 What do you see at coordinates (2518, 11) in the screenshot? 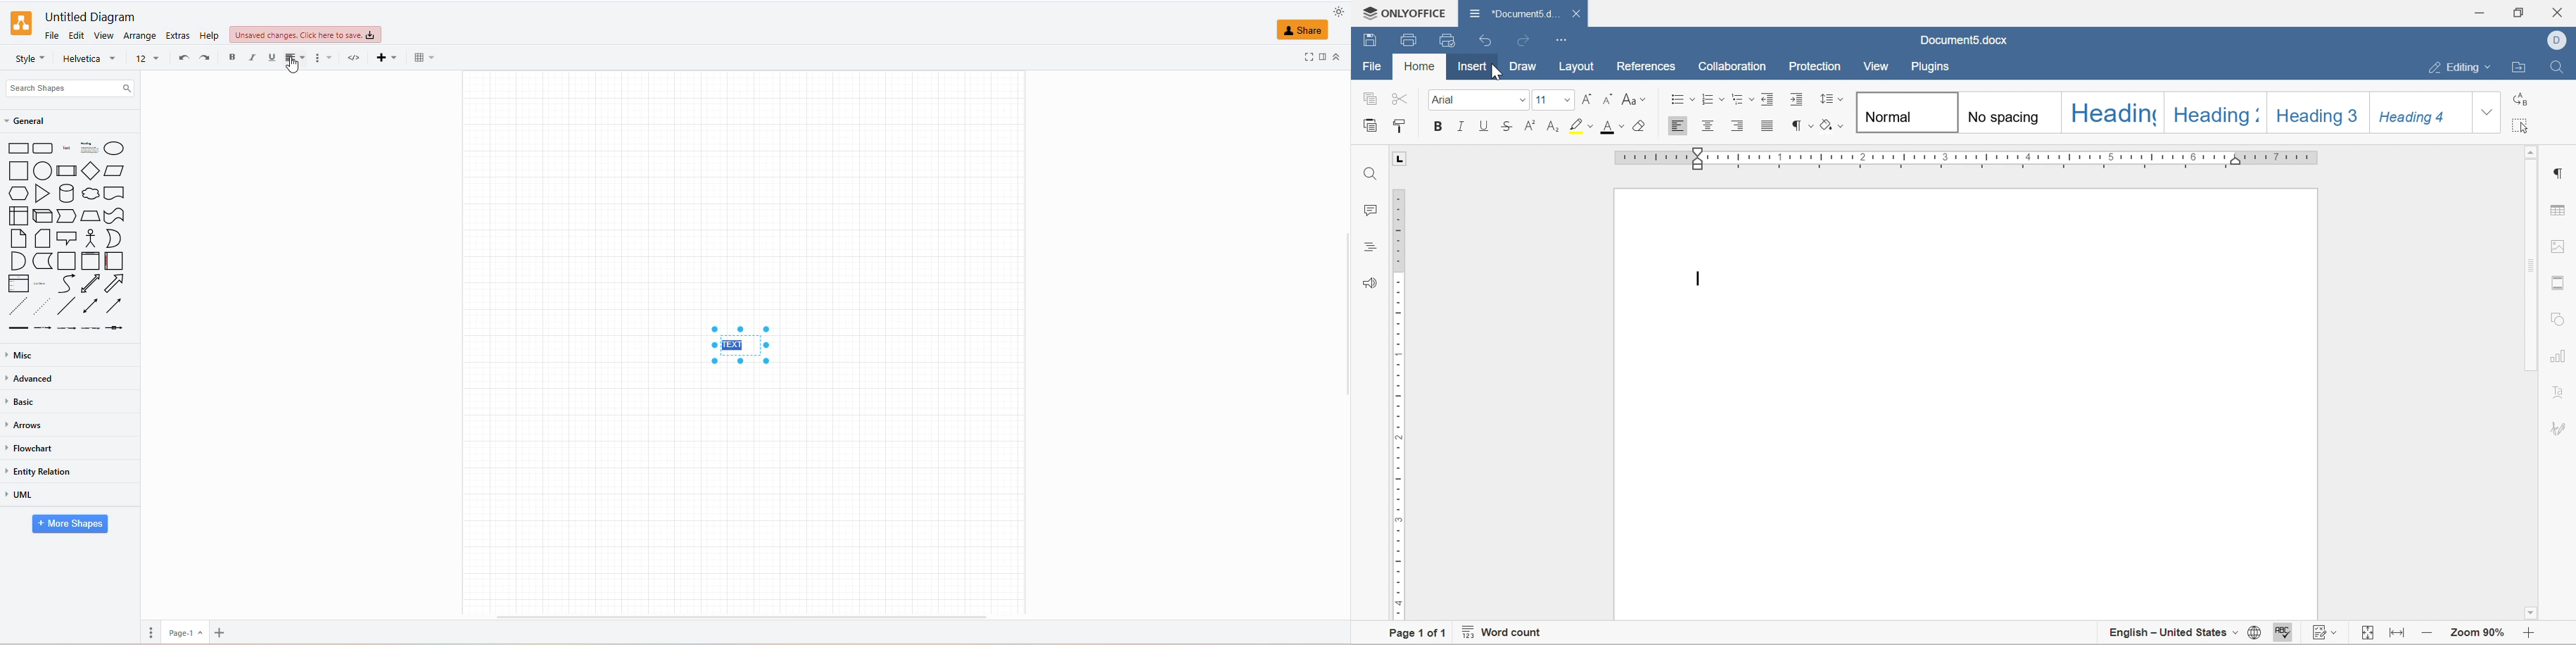
I see `restore down` at bounding box center [2518, 11].